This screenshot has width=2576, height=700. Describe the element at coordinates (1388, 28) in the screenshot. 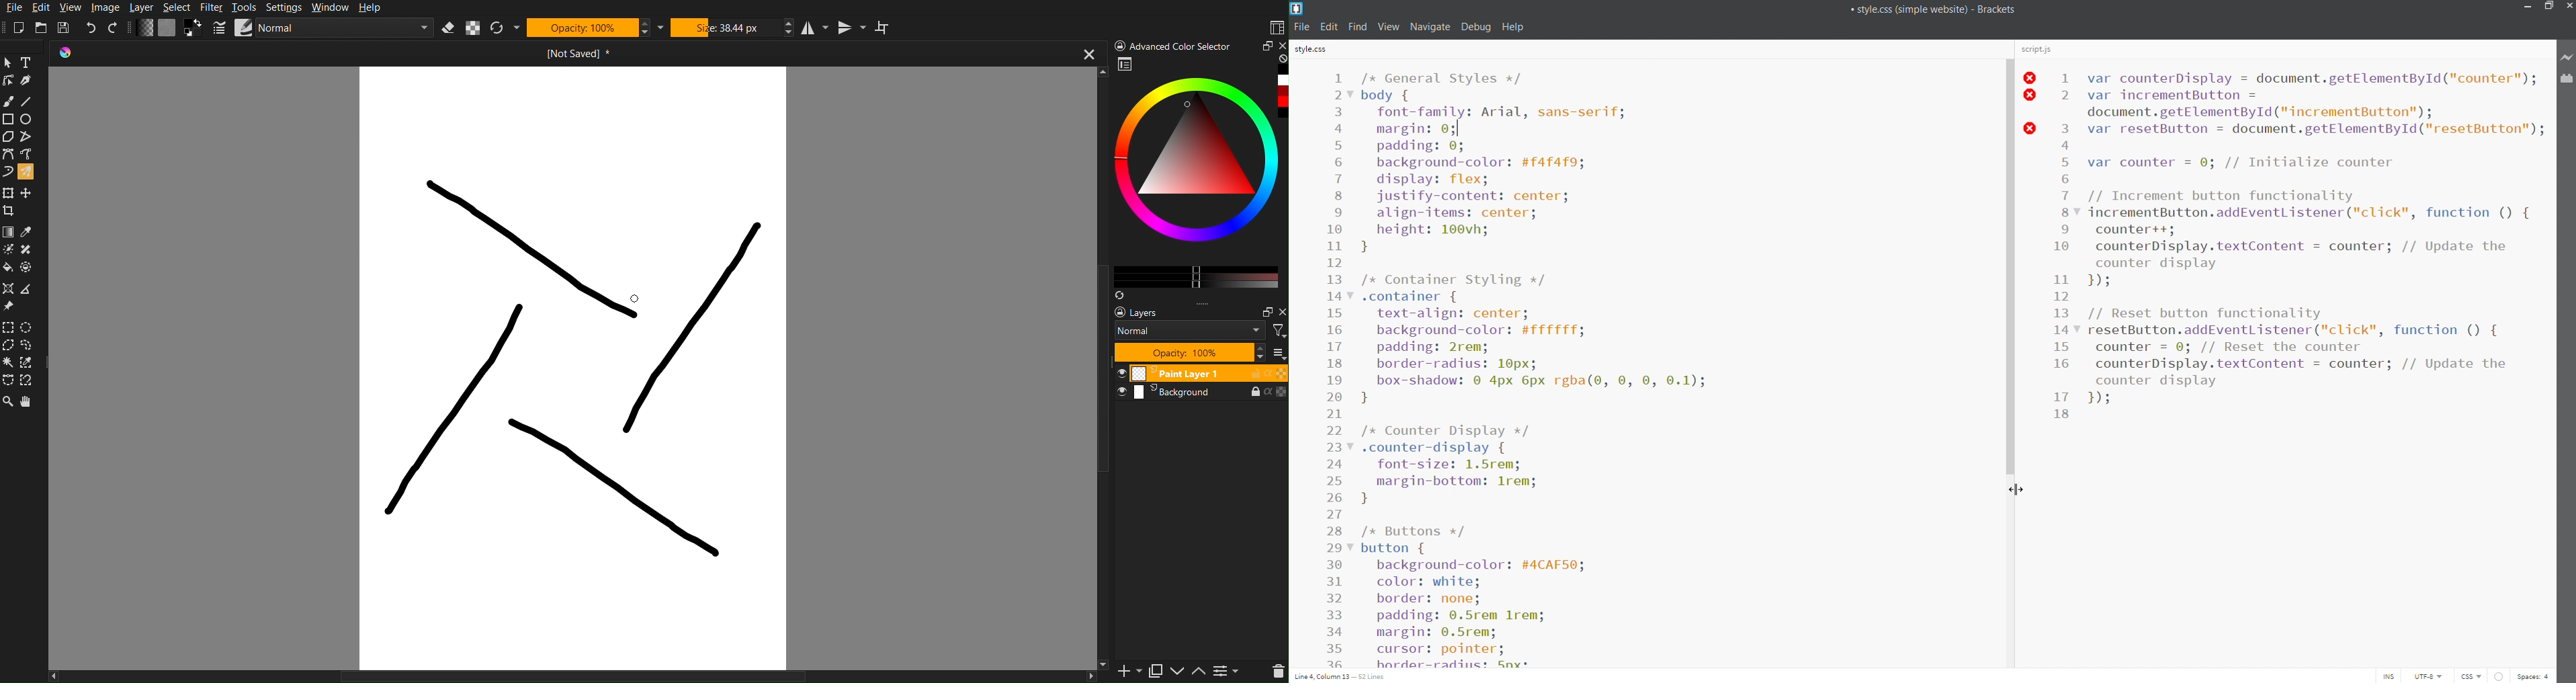

I see `view` at that location.